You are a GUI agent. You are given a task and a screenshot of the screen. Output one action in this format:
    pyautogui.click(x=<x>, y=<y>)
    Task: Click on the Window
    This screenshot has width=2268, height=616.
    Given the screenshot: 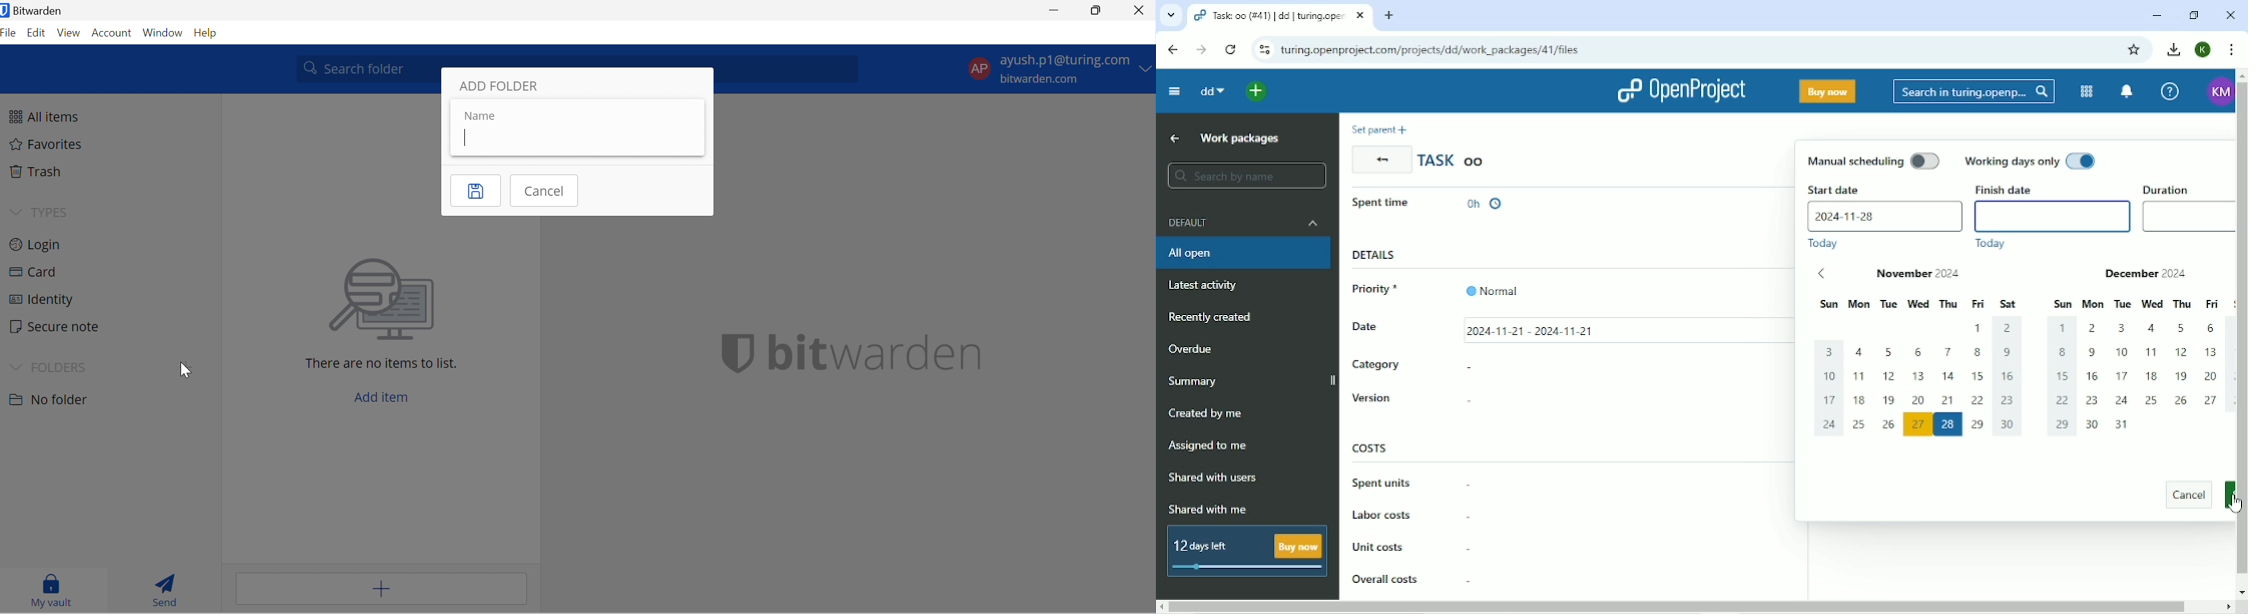 What is the action you would take?
    pyautogui.click(x=162, y=32)
    